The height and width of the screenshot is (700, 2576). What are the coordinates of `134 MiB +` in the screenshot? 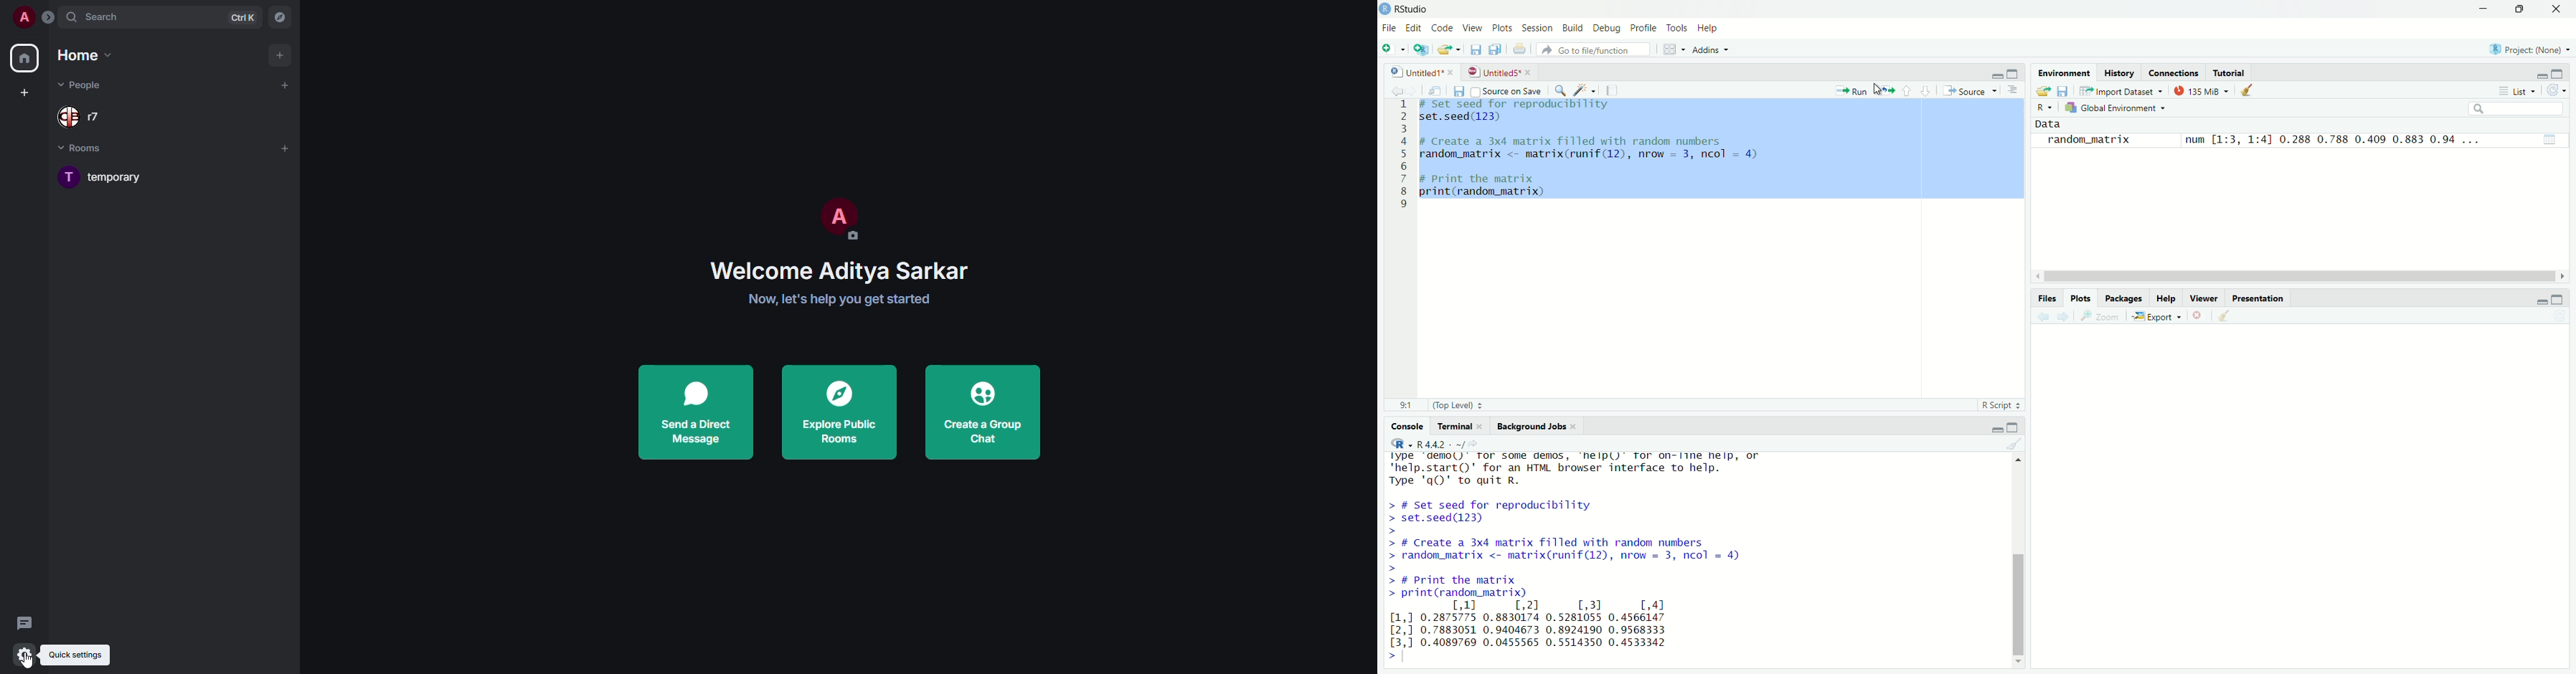 It's located at (2203, 91).